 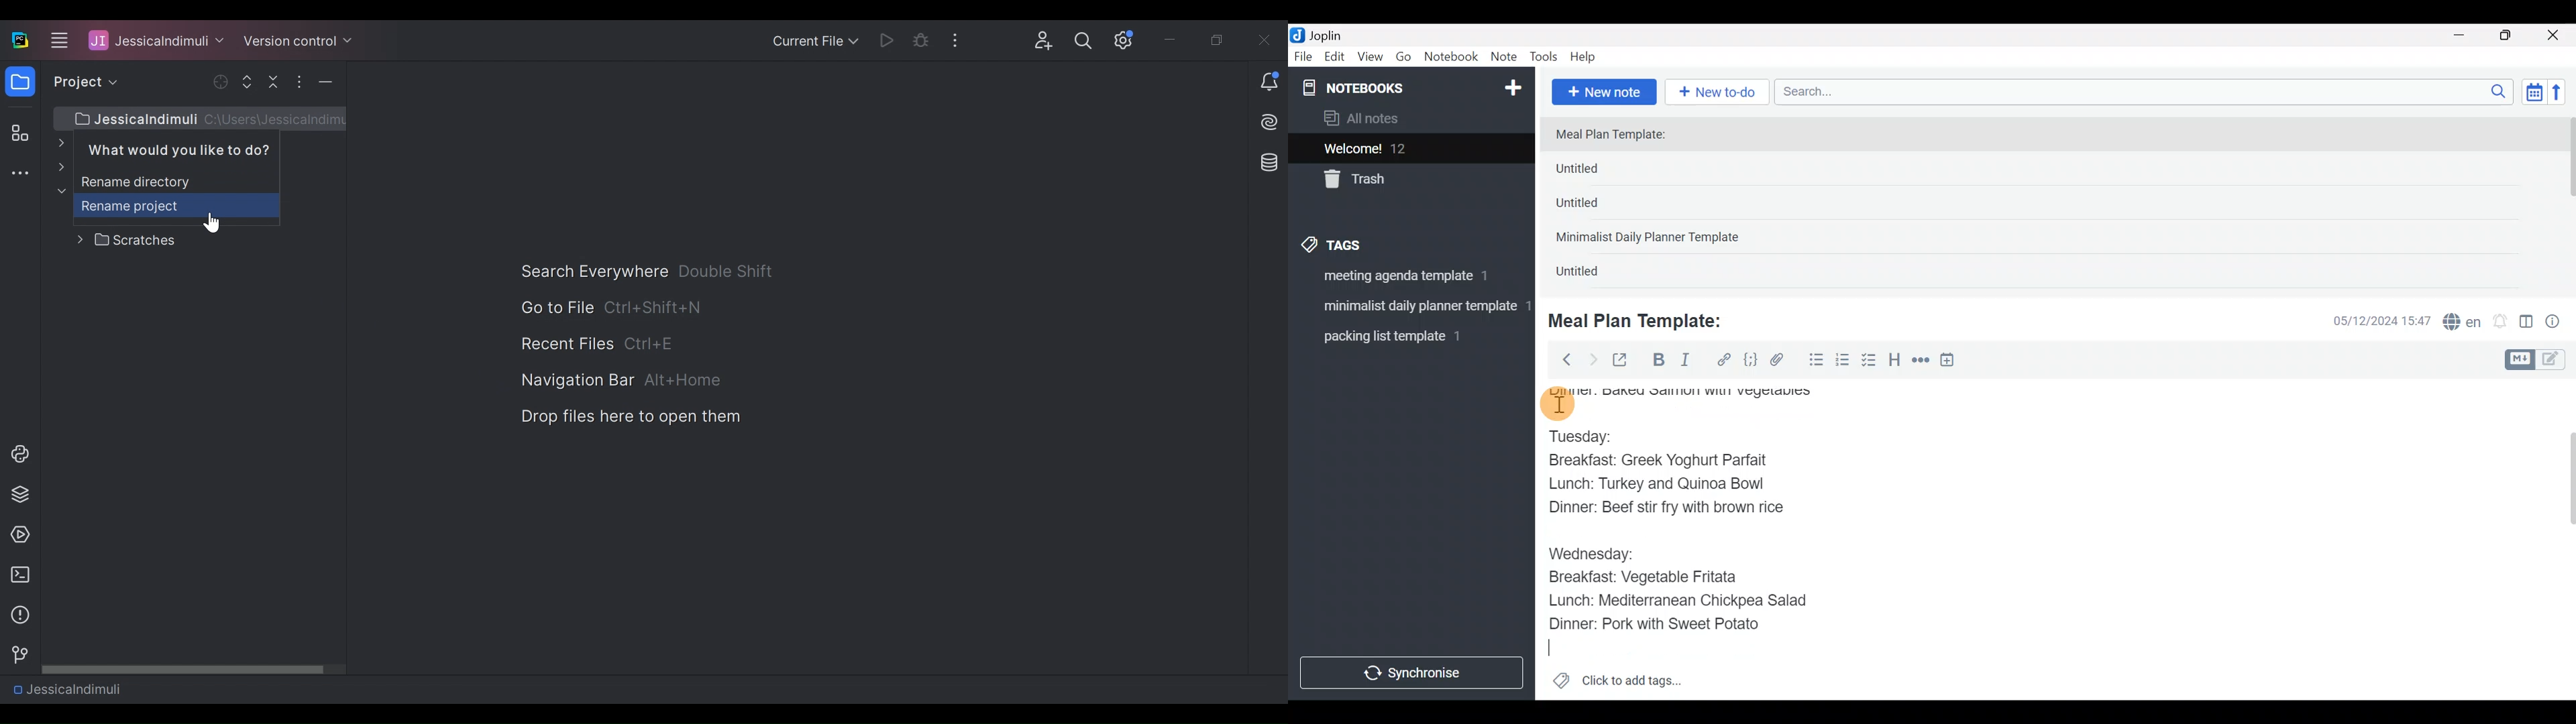 What do you see at coordinates (1304, 57) in the screenshot?
I see `File` at bounding box center [1304, 57].